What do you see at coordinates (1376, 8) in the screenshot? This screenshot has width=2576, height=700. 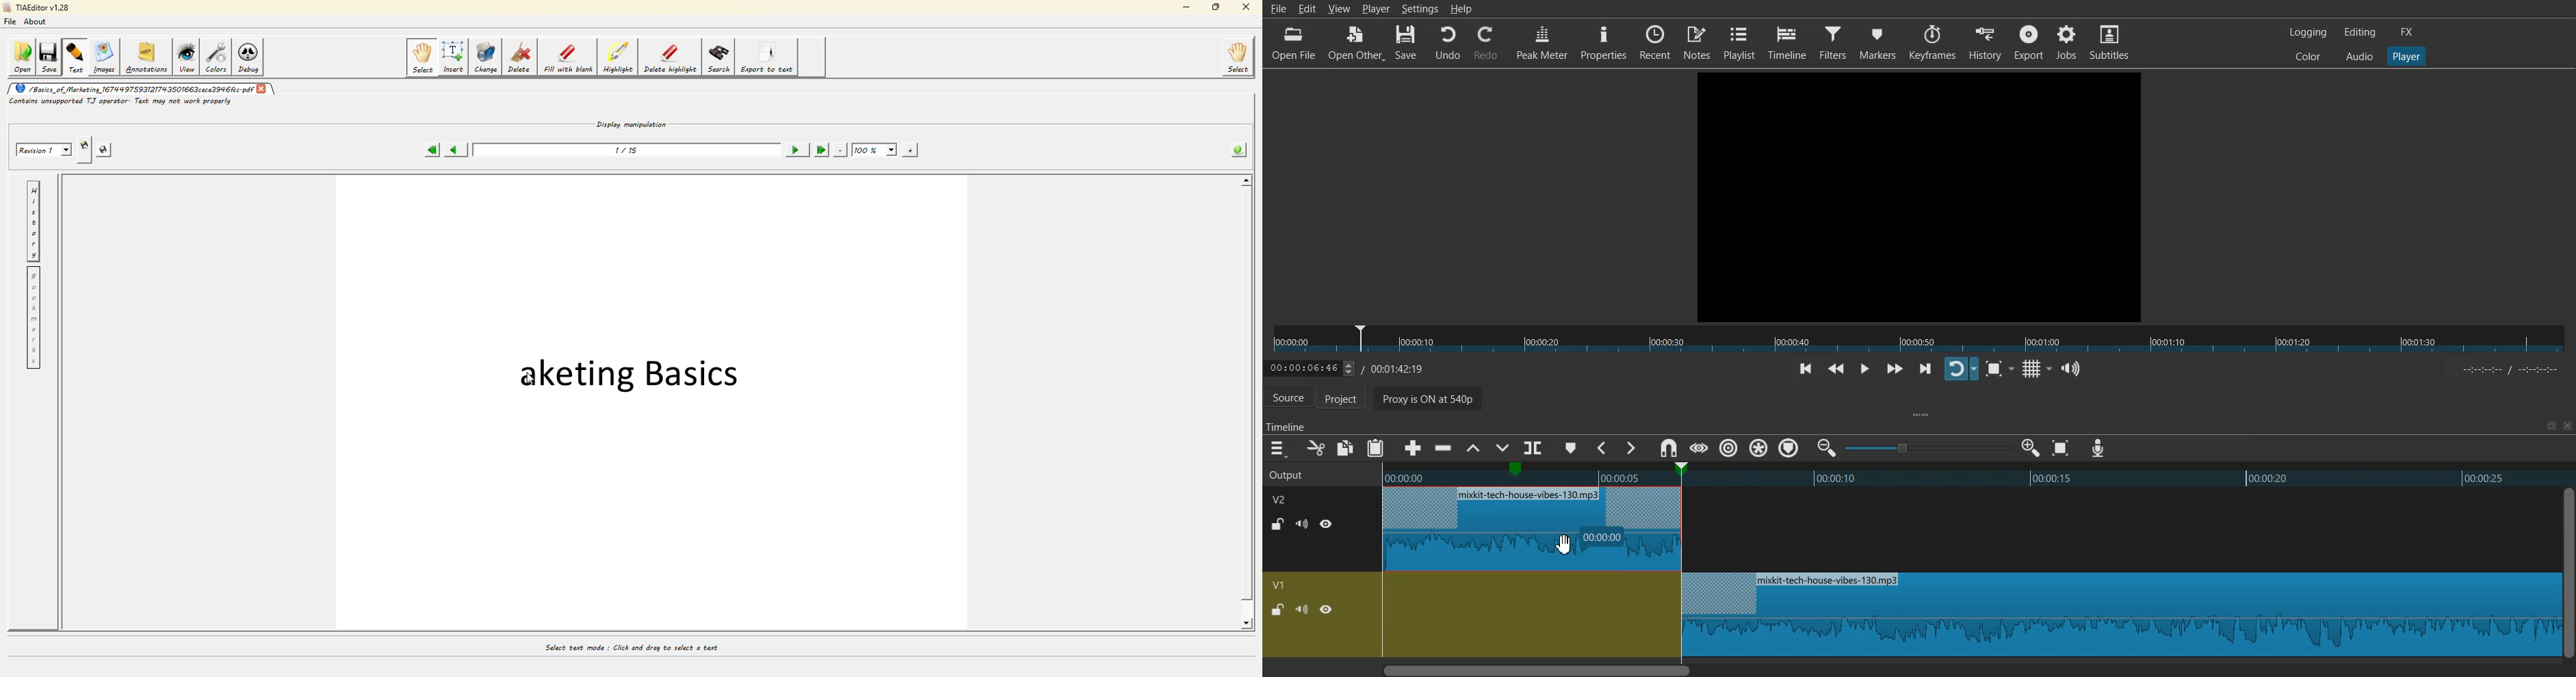 I see `Player` at bounding box center [1376, 8].